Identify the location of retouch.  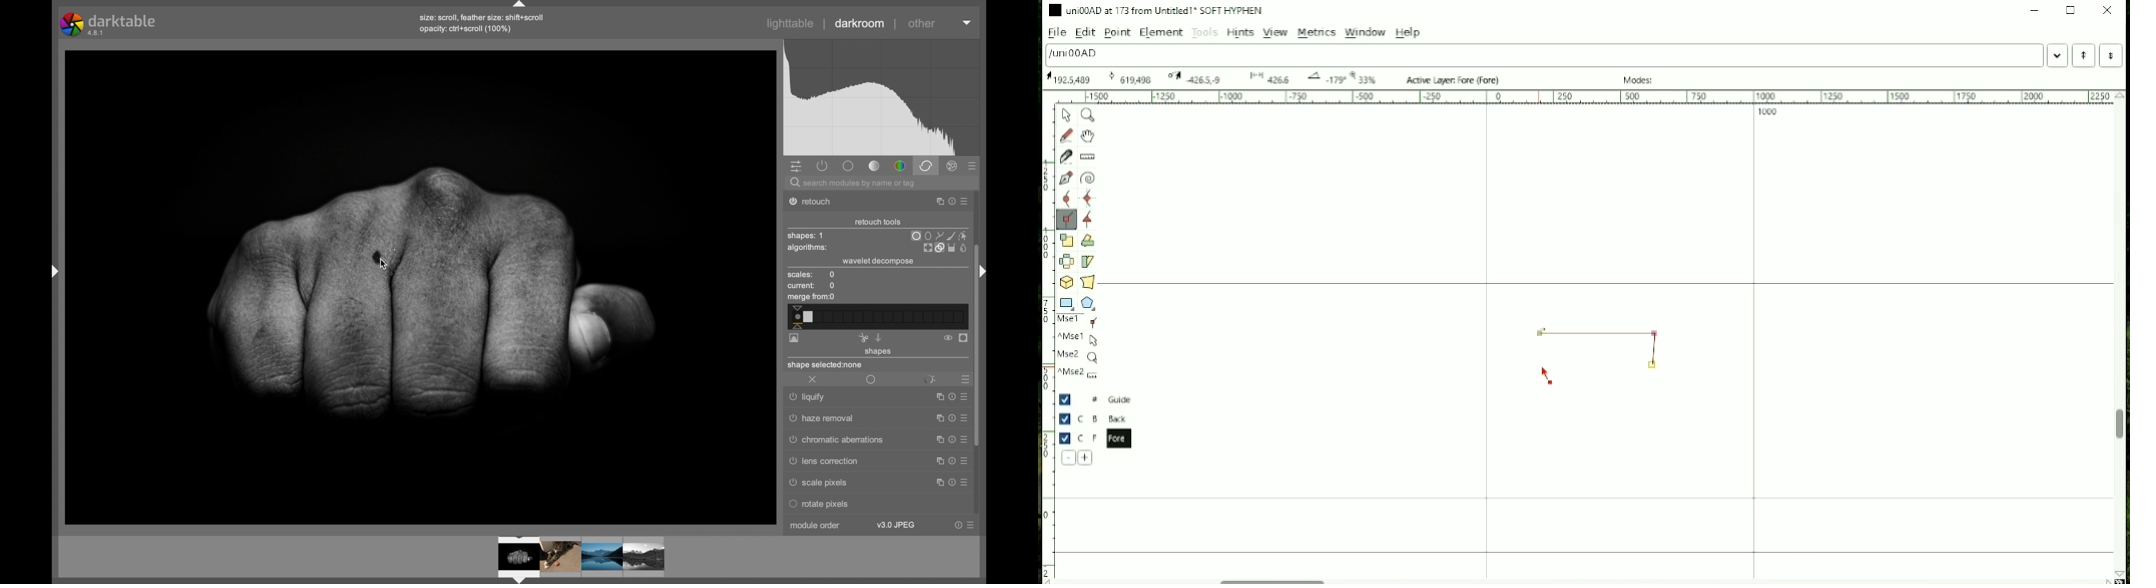
(817, 202).